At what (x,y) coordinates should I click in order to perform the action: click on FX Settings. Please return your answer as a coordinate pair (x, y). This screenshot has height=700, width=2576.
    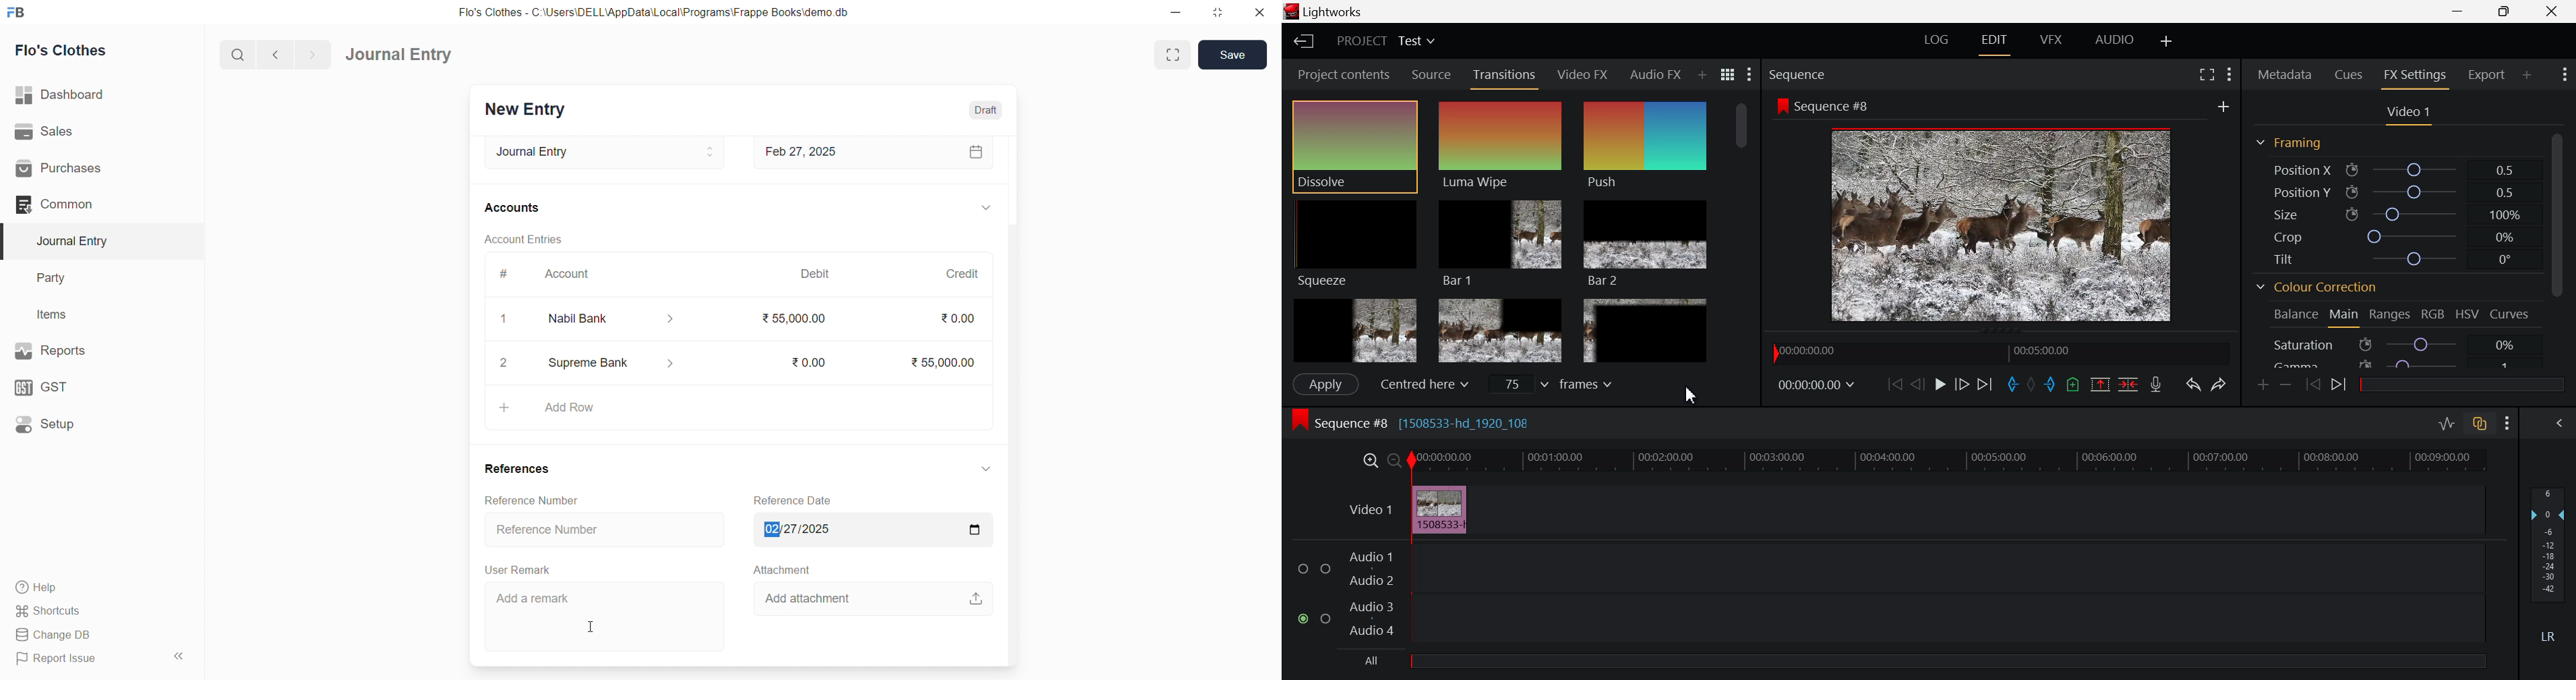
    Looking at the image, I should click on (2414, 77).